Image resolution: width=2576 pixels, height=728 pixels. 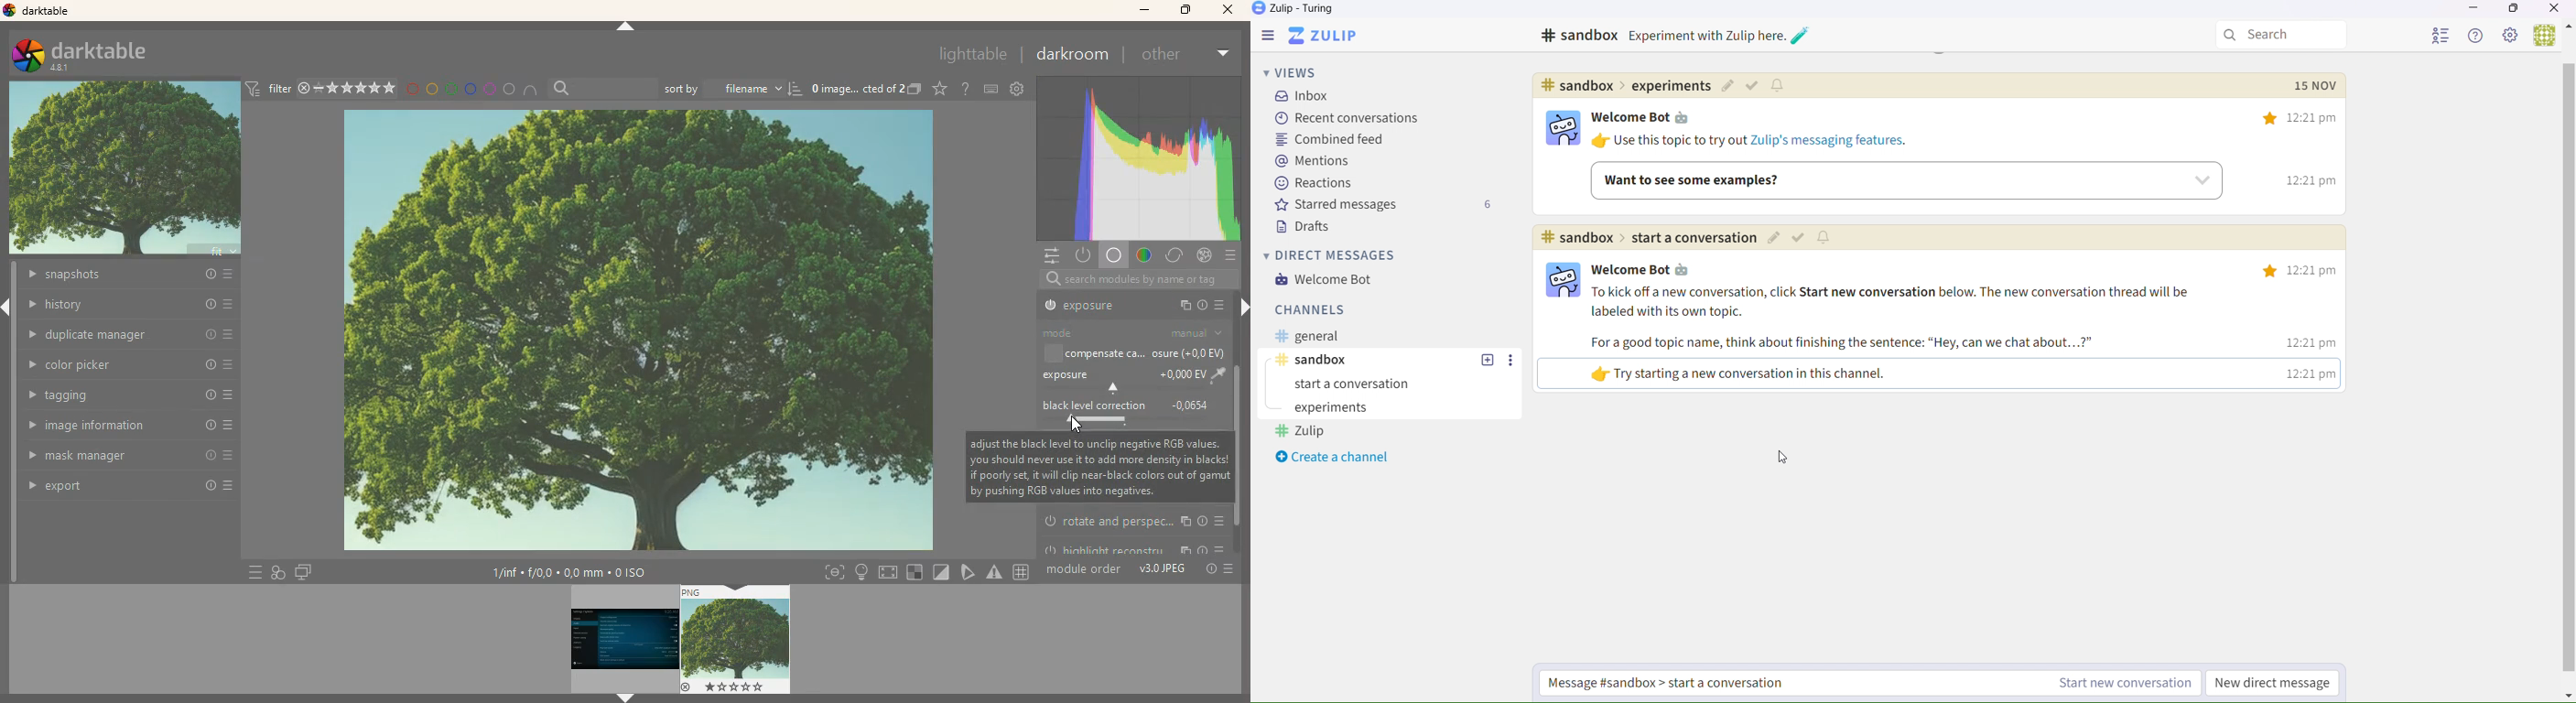 What do you see at coordinates (939, 90) in the screenshot?
I see `` at bounding box center [939, 90].